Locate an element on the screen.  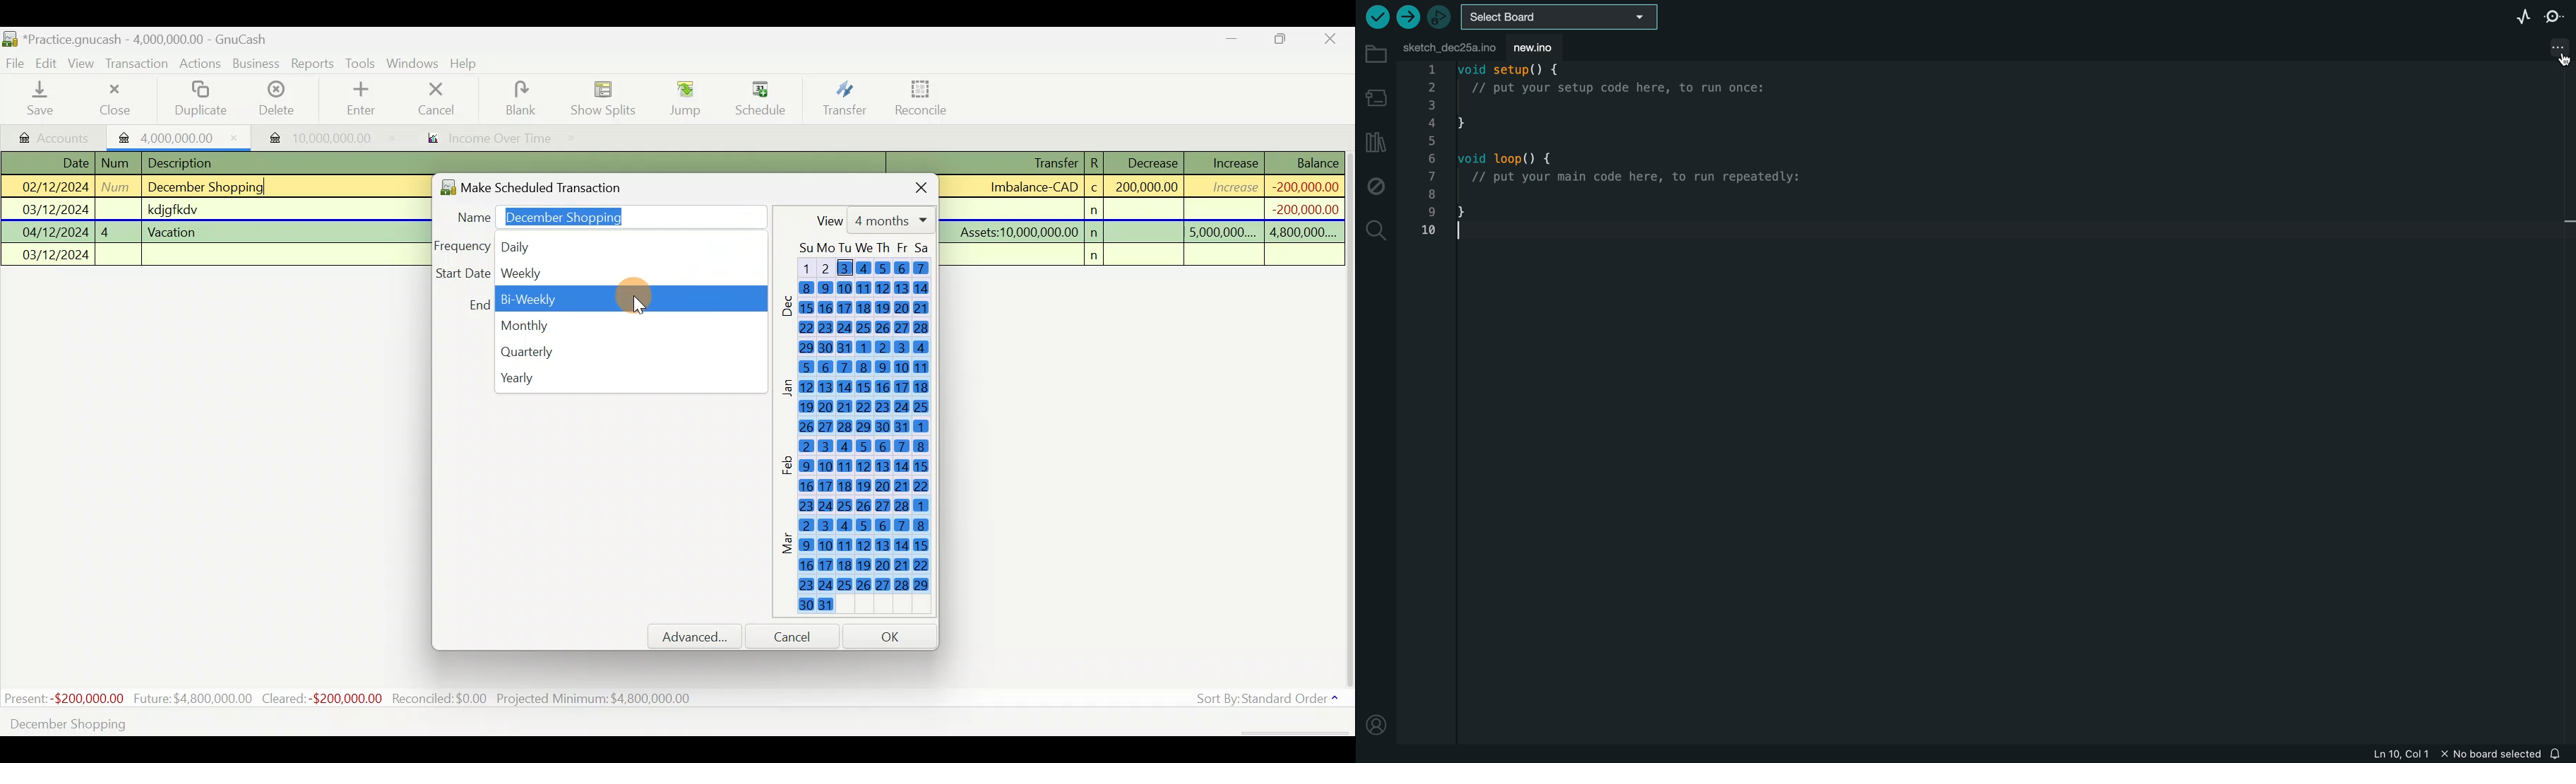
Report is located at coordinates (484, 140).